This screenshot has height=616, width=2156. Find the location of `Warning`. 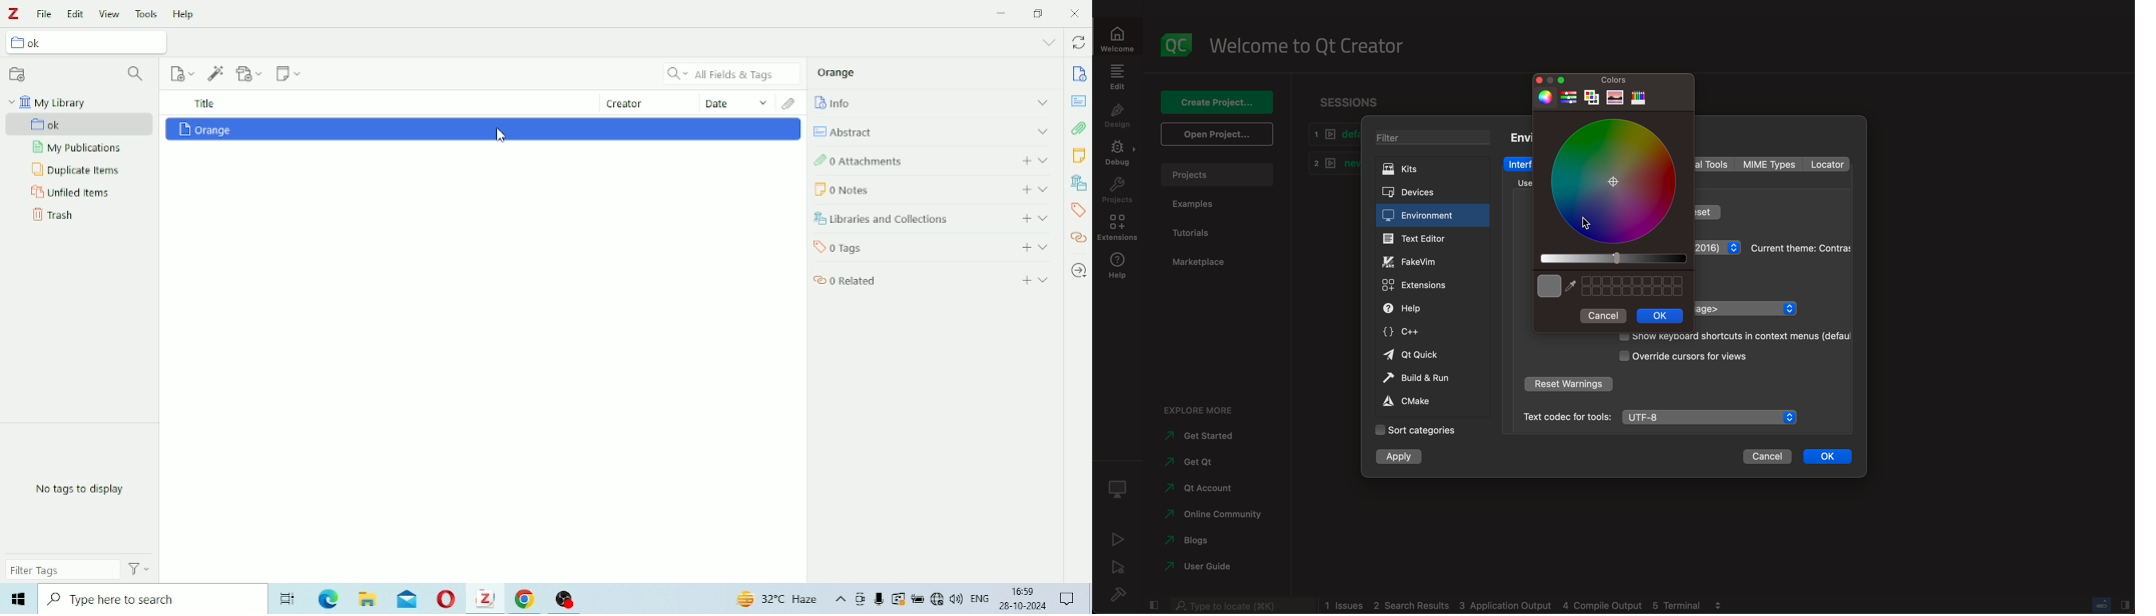

Warning is located at coordinates (899, 599).